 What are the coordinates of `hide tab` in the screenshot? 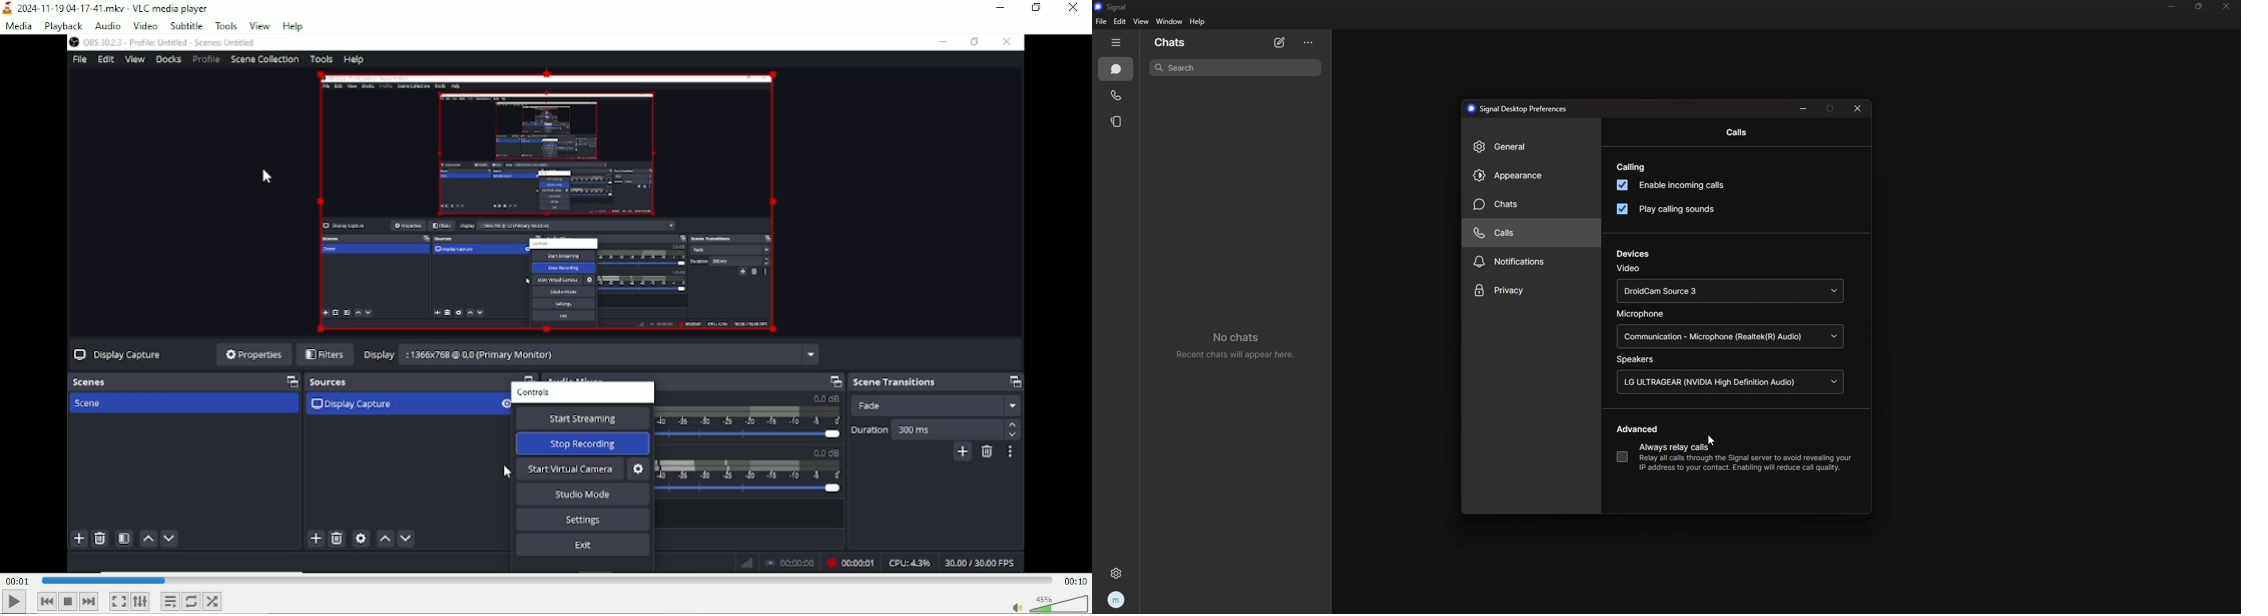 It's located at (1117, 42).